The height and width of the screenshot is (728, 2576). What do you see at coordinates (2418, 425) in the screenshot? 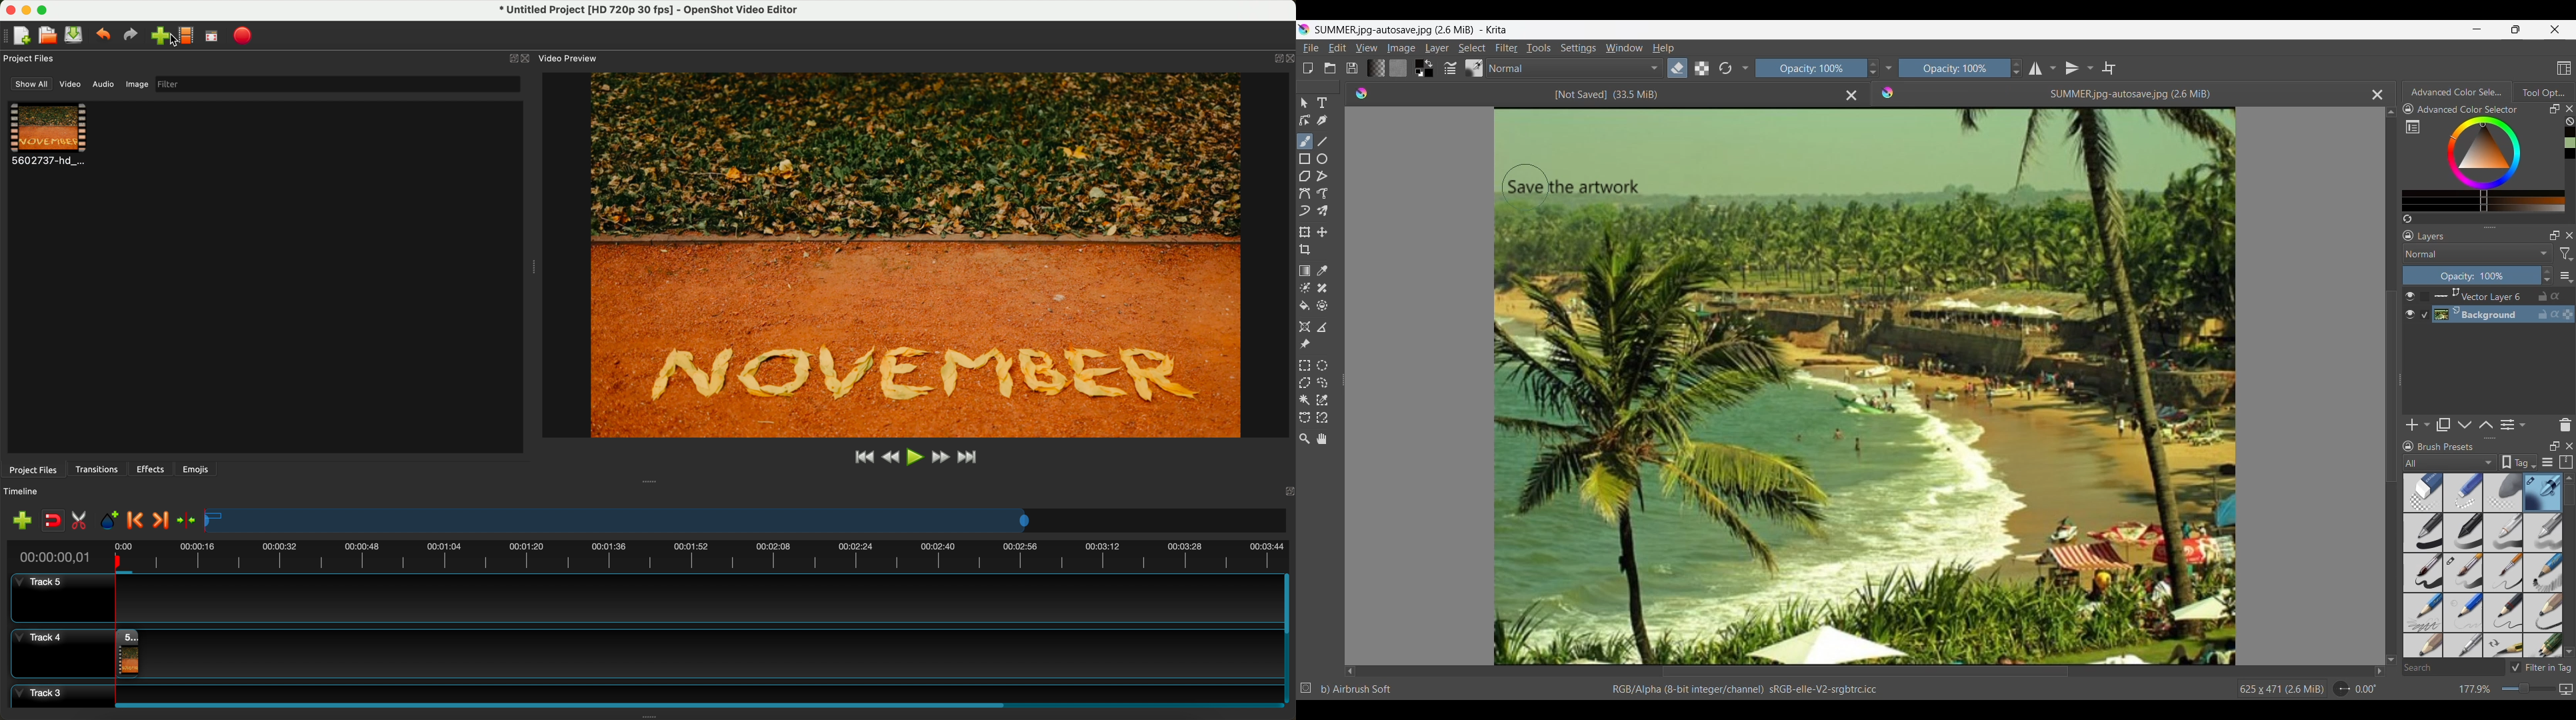
I see `Add options` at bounding box center [2418, 425].